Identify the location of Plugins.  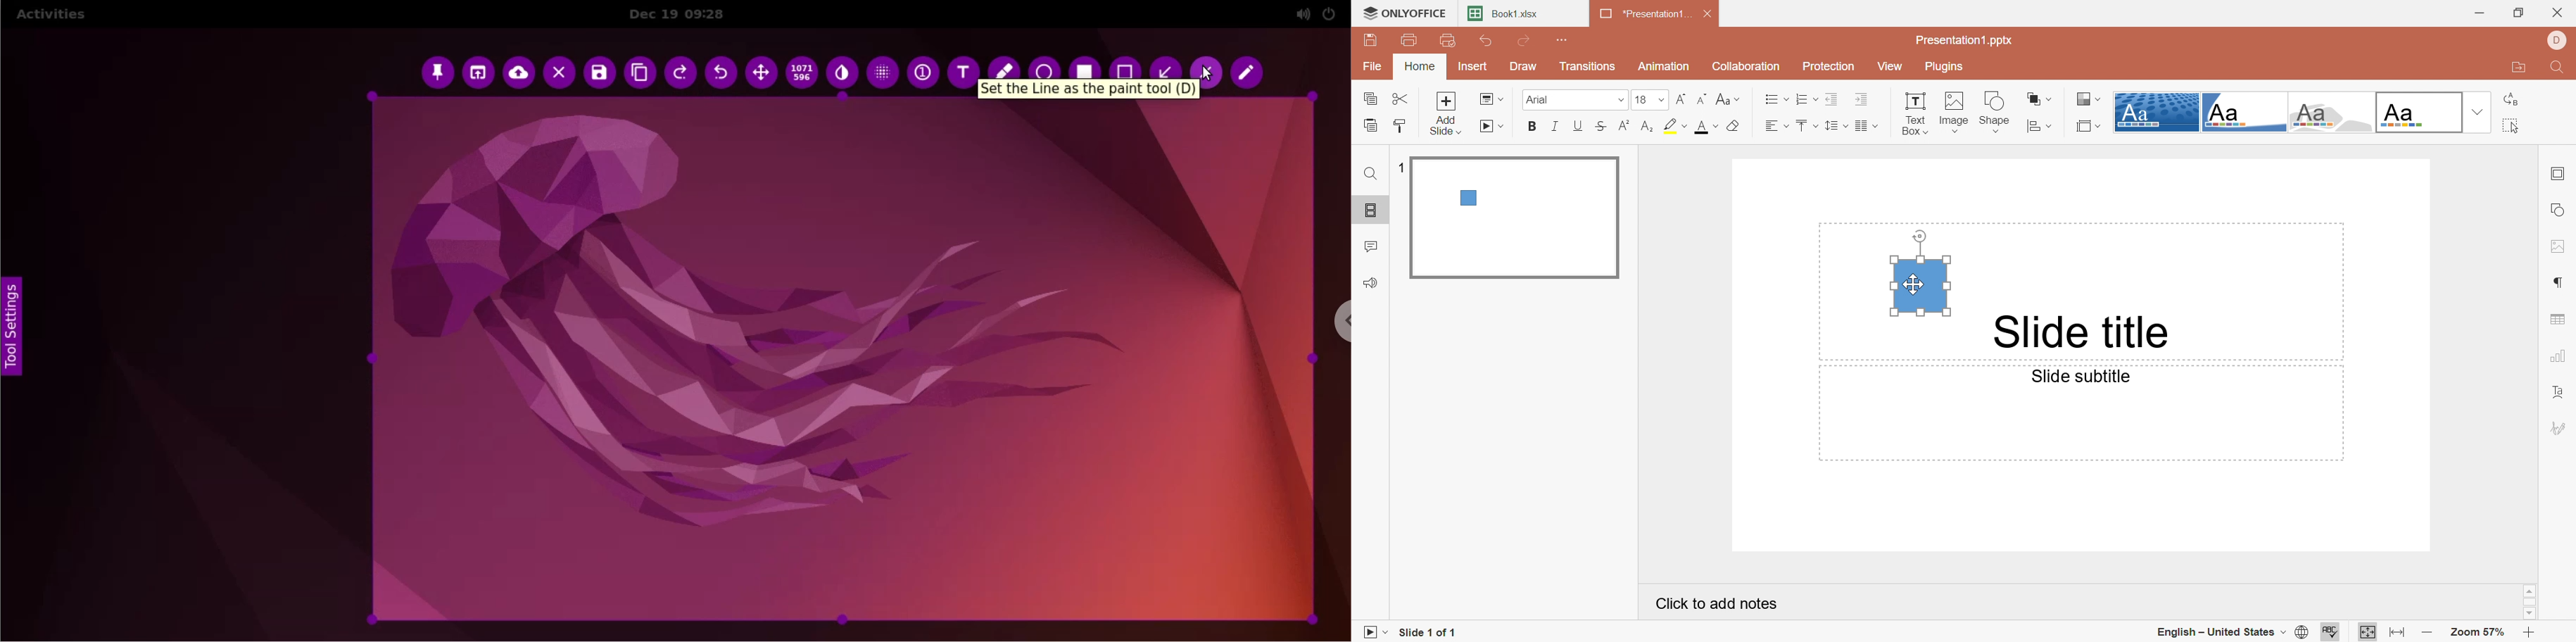
(1946, 67).